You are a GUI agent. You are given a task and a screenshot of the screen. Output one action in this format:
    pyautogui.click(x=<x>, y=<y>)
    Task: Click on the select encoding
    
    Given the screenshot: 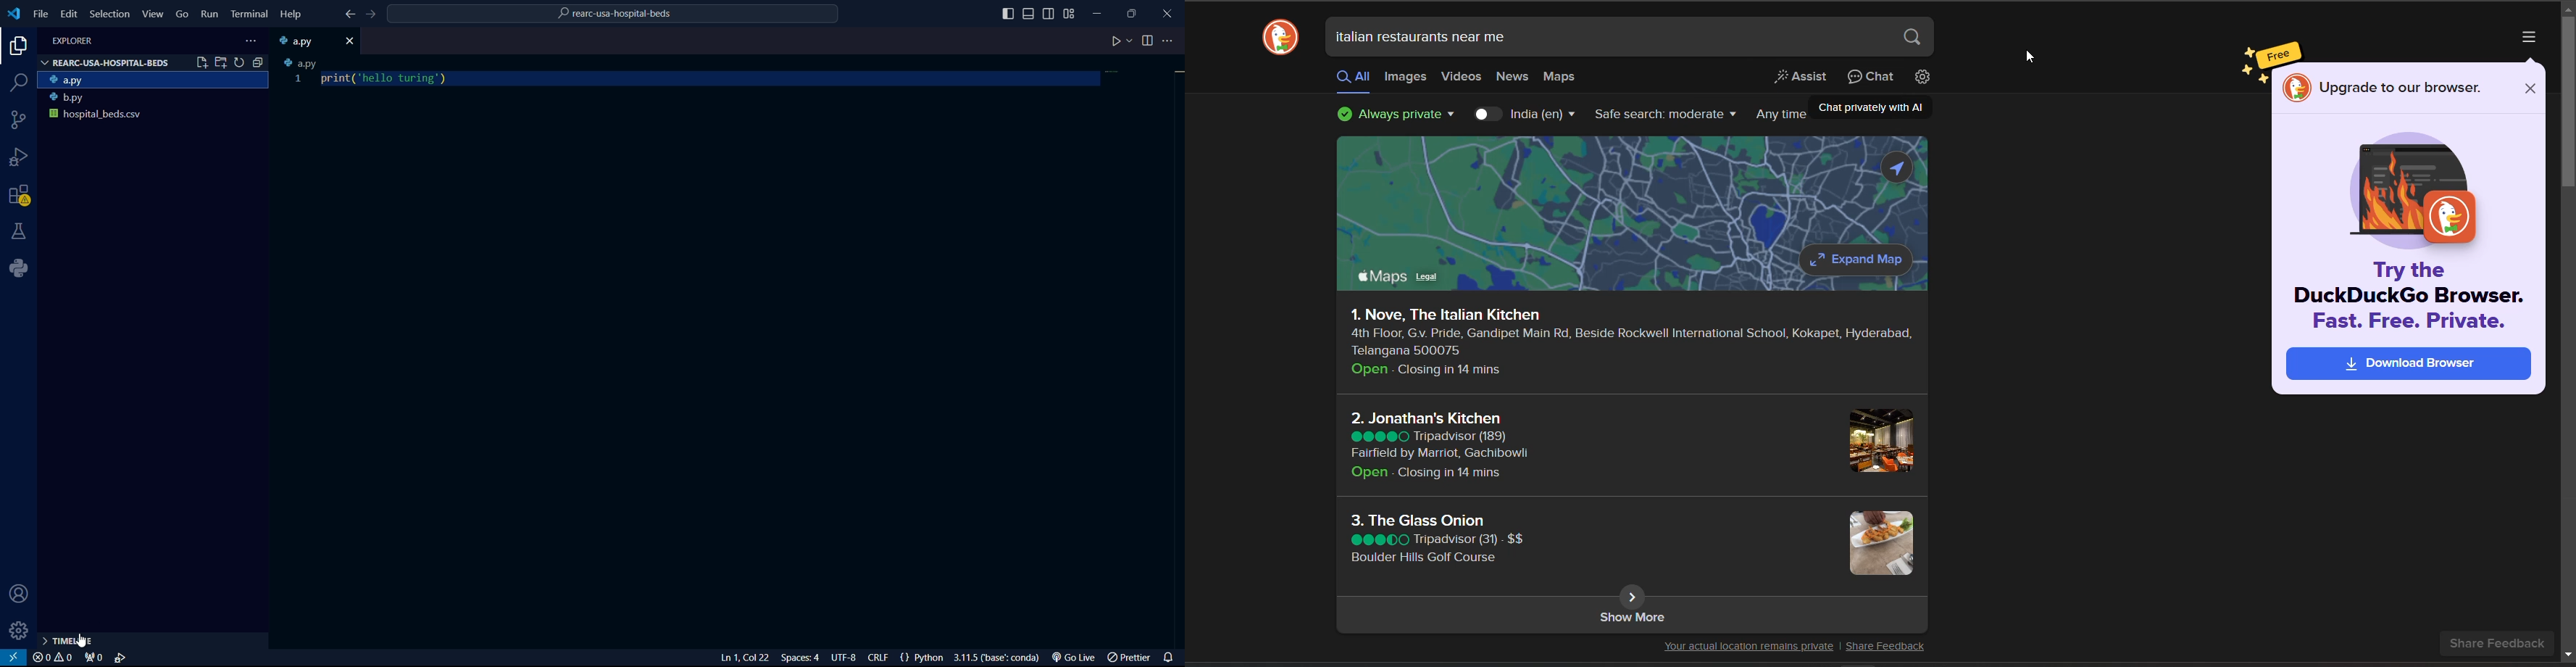 What is the action you would take?
    pyautogui.click(x=843, y=658)
    